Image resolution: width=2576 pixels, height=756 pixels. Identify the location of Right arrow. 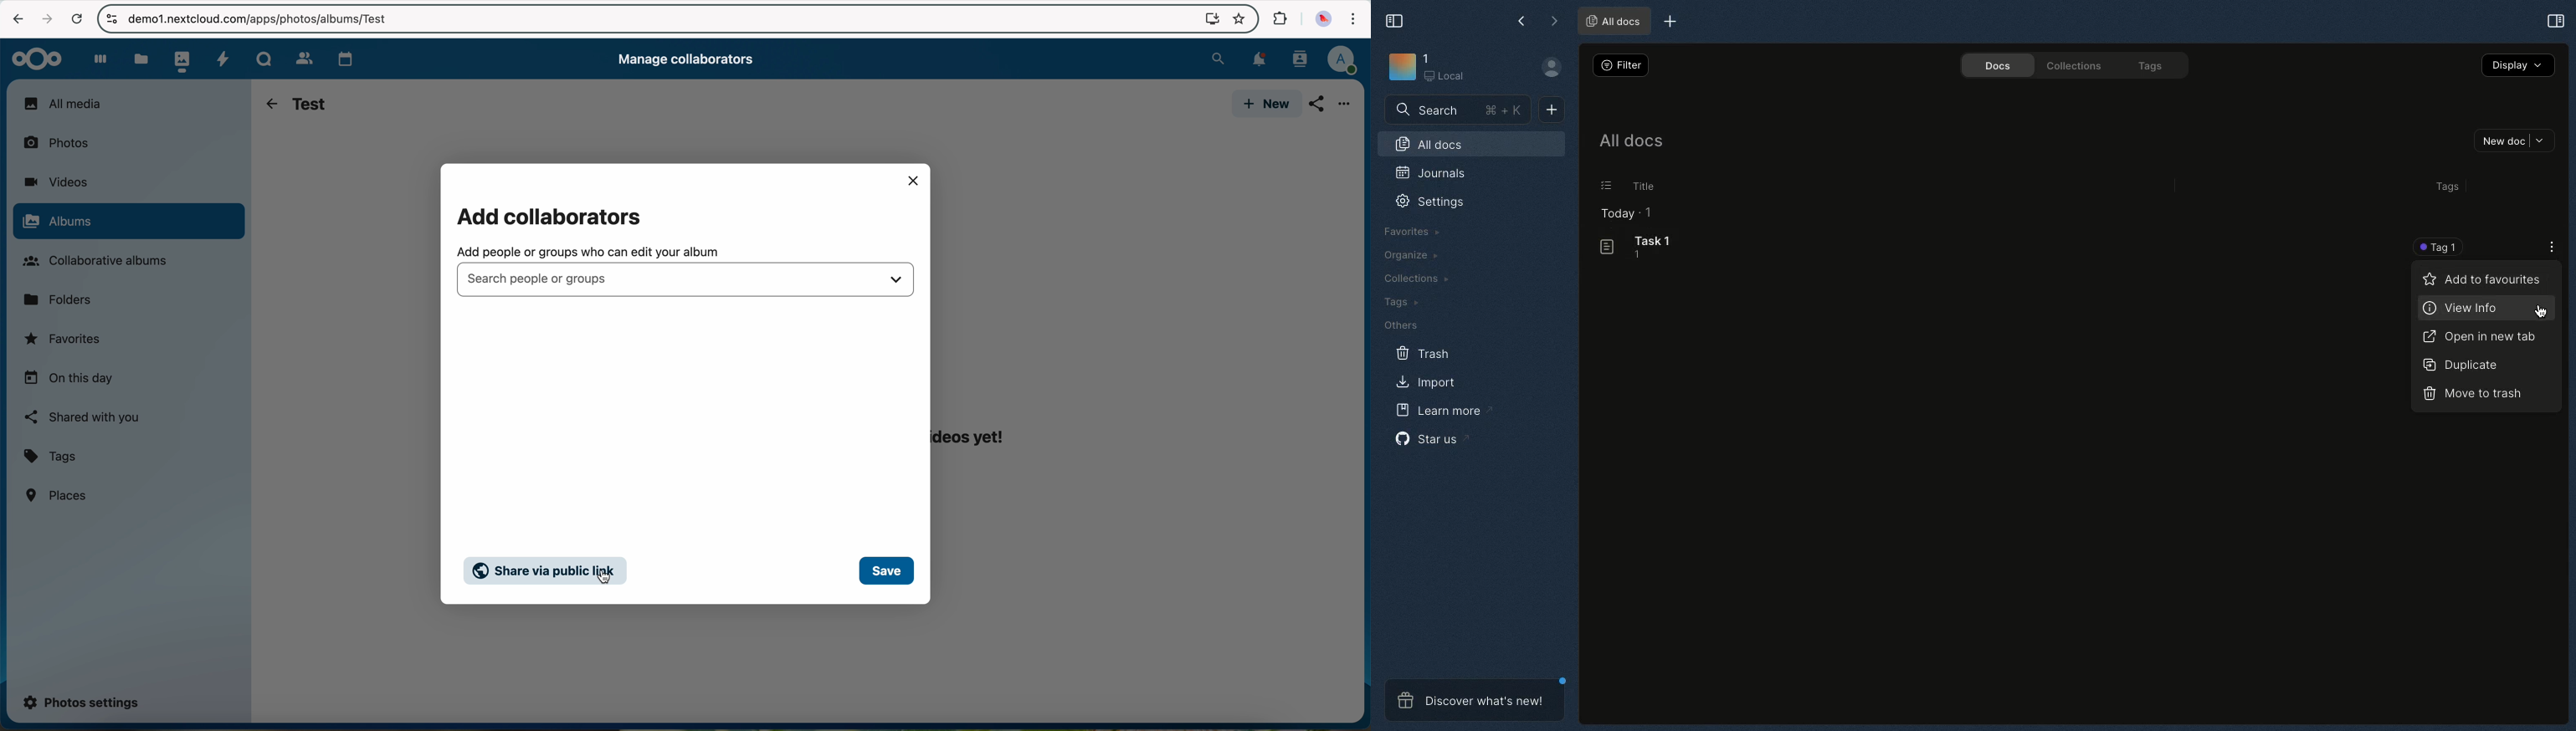
(1551, 21).